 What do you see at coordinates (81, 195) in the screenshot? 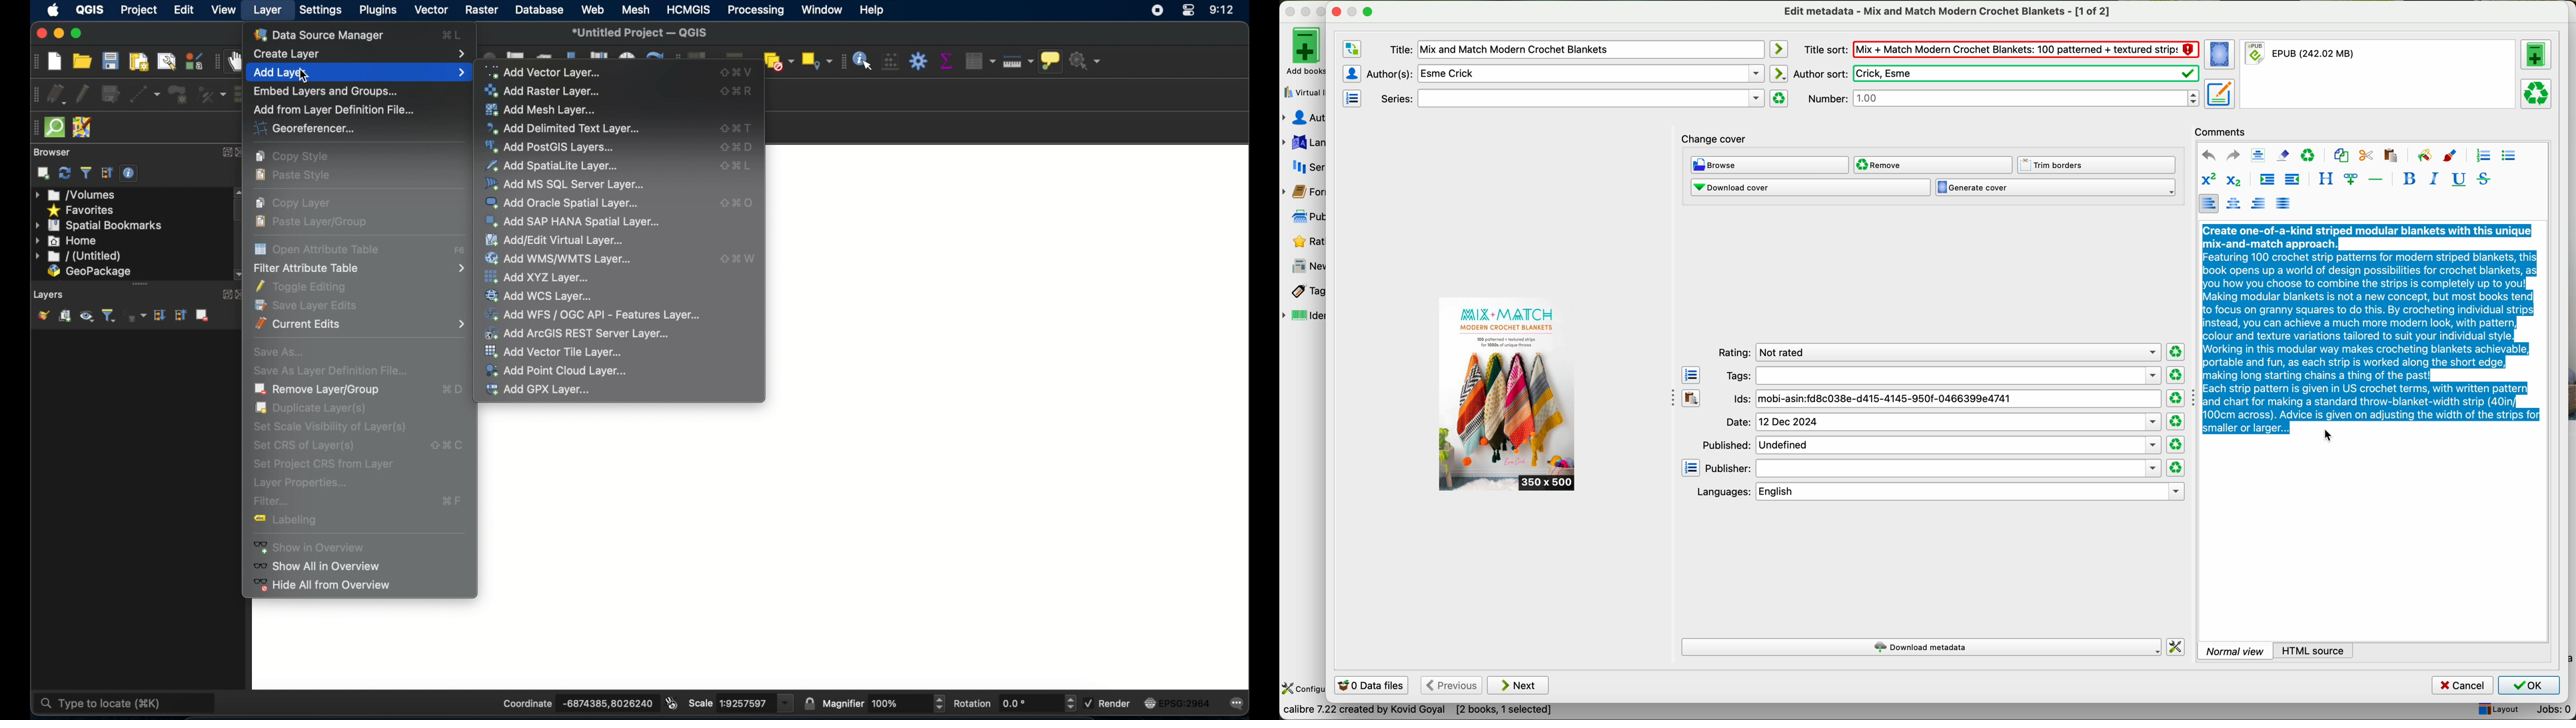
I see `volumes` at bounding box center [81, 195].